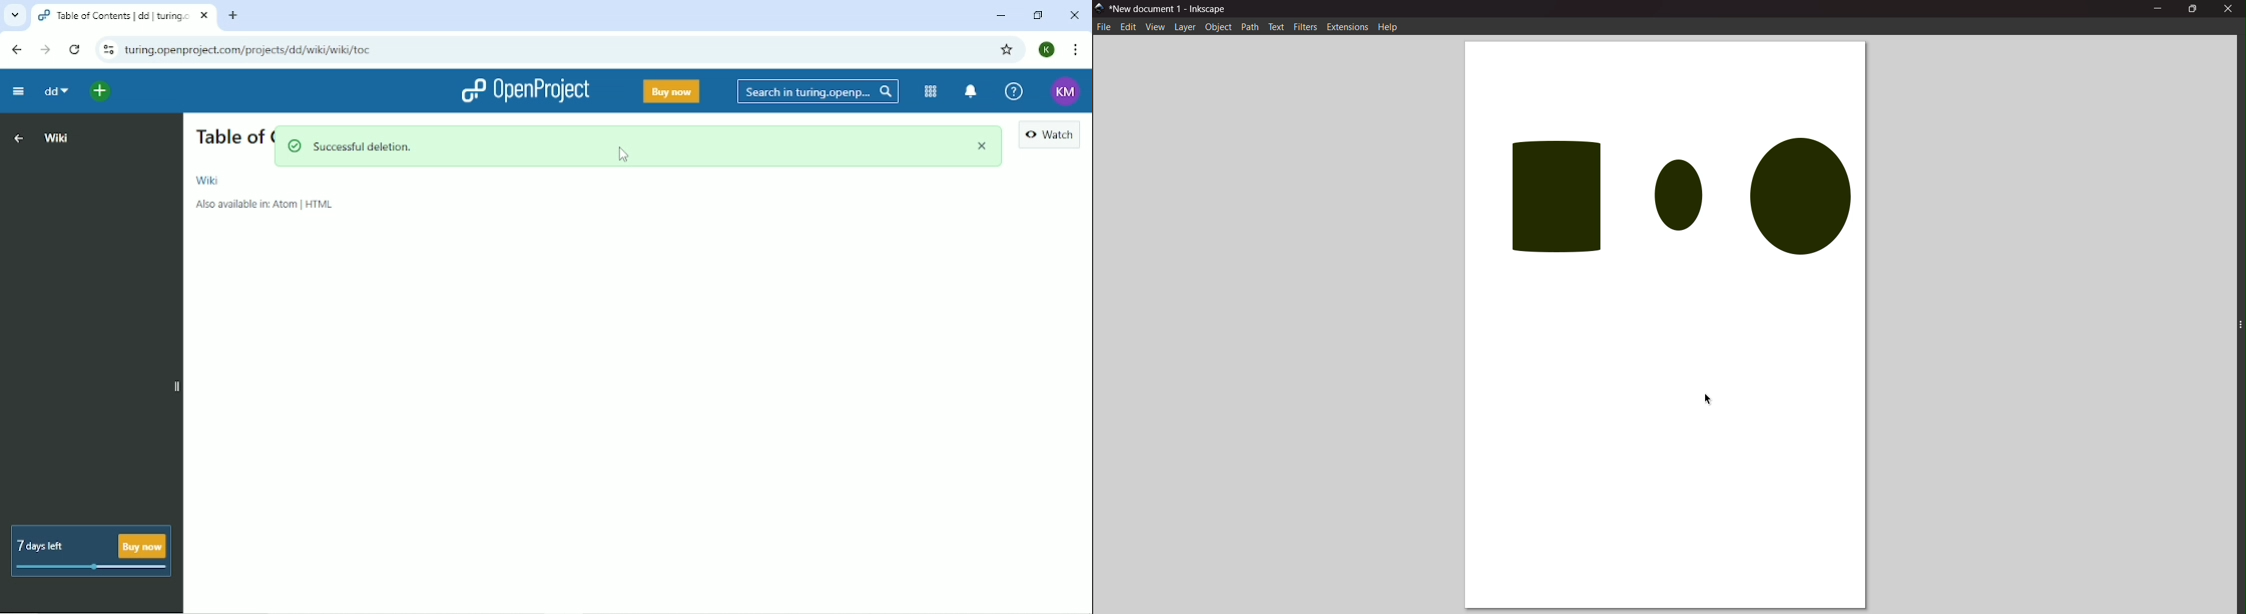 The image size is (2268, 616). Describe the element at coordinates (1677, 198) in the screenshot. I see `objects` at that location.